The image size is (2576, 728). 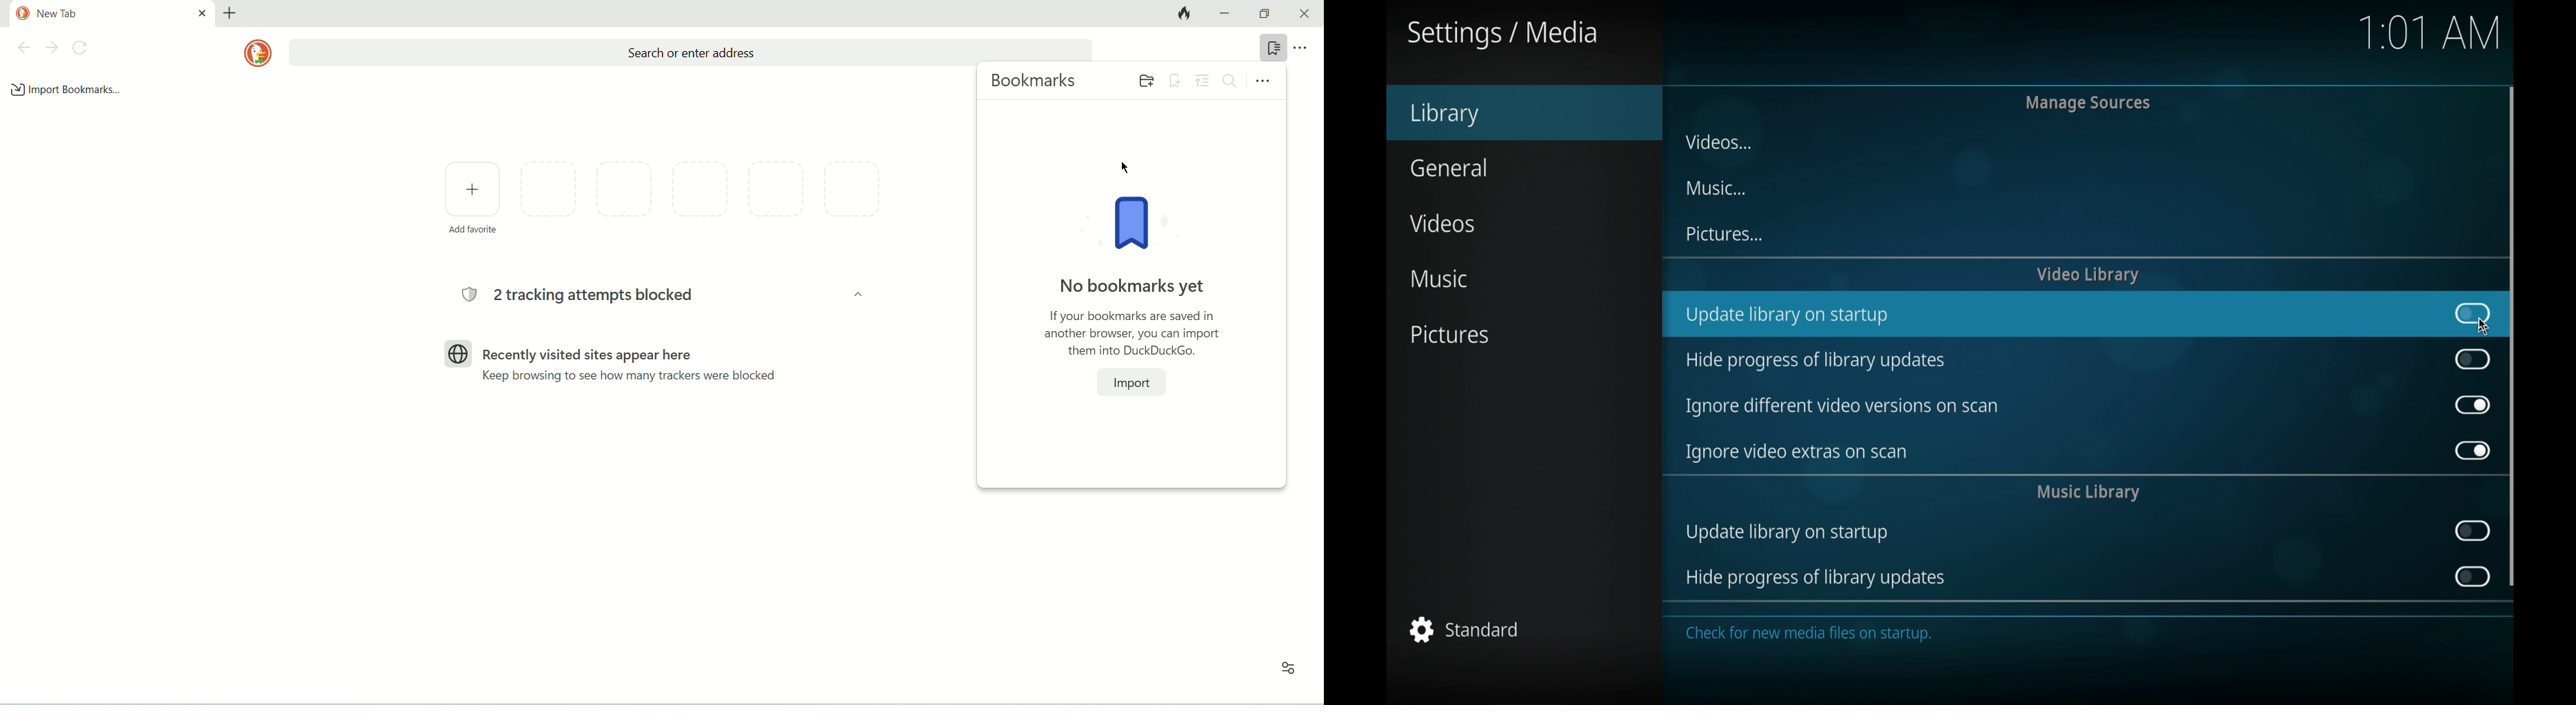 I want to click on standard, so click(x=1465, y=629).